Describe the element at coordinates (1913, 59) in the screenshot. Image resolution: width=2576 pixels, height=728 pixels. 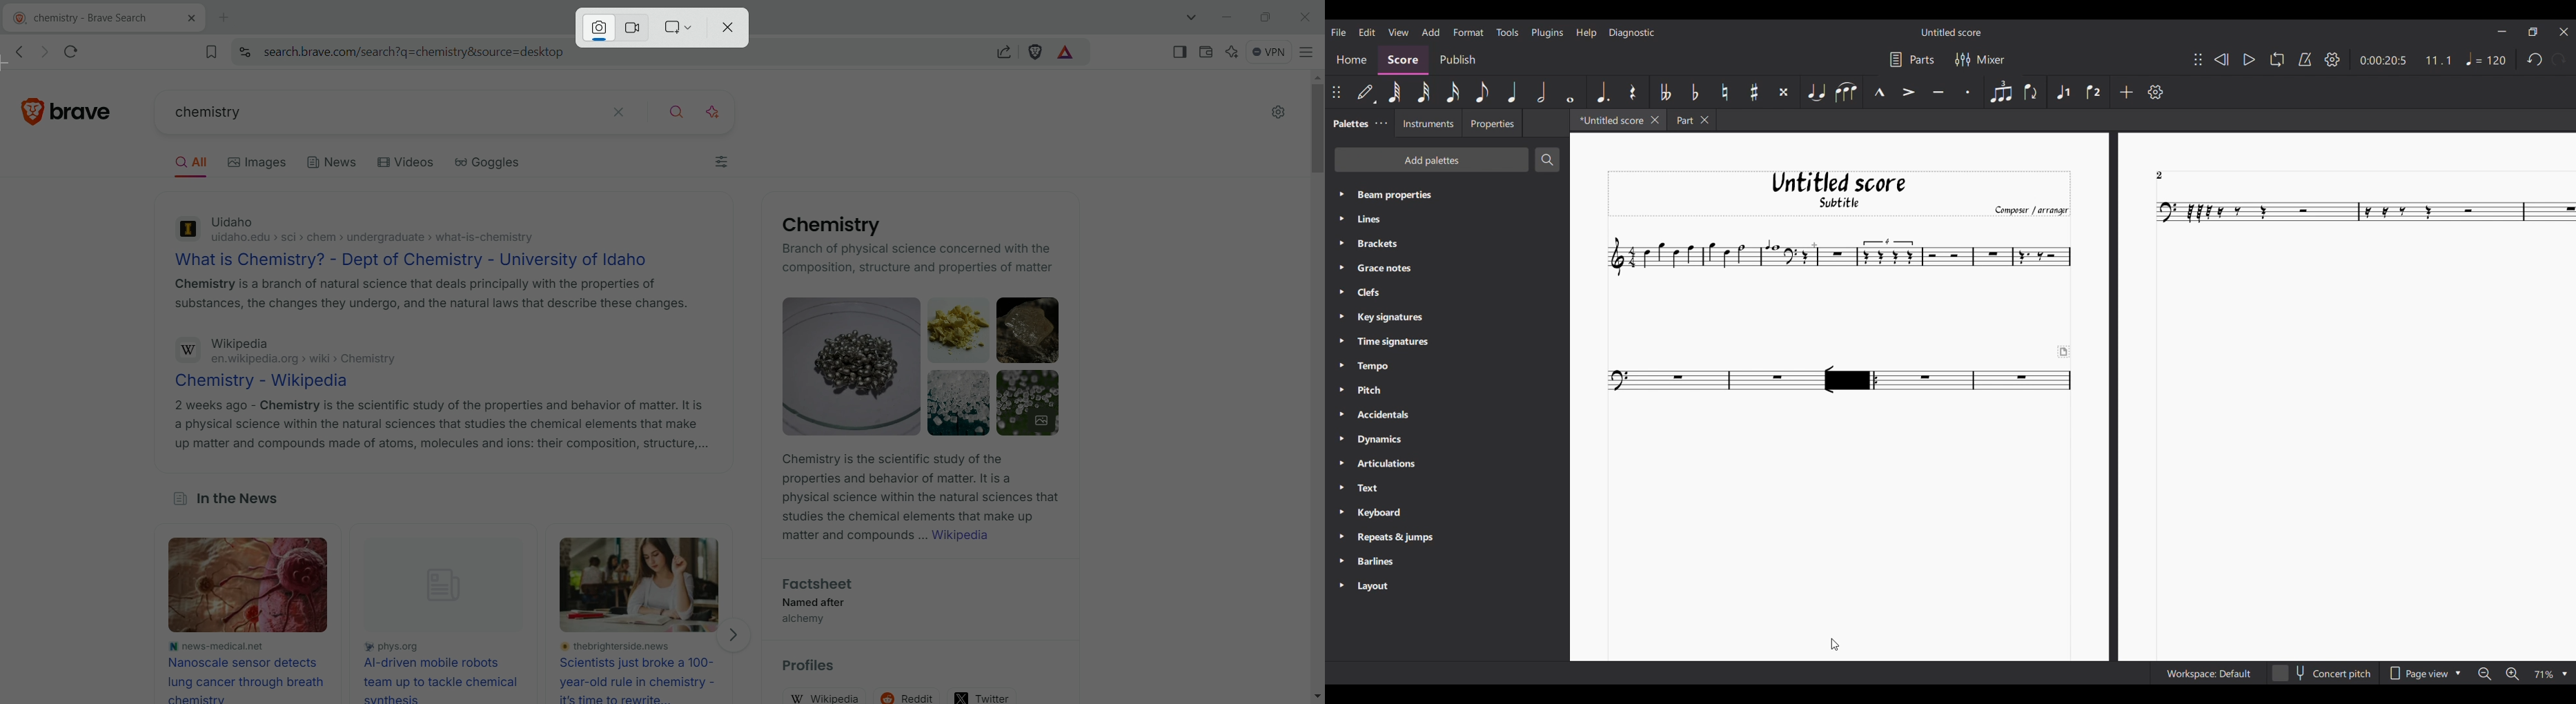
I see `Parts settings` at that location.